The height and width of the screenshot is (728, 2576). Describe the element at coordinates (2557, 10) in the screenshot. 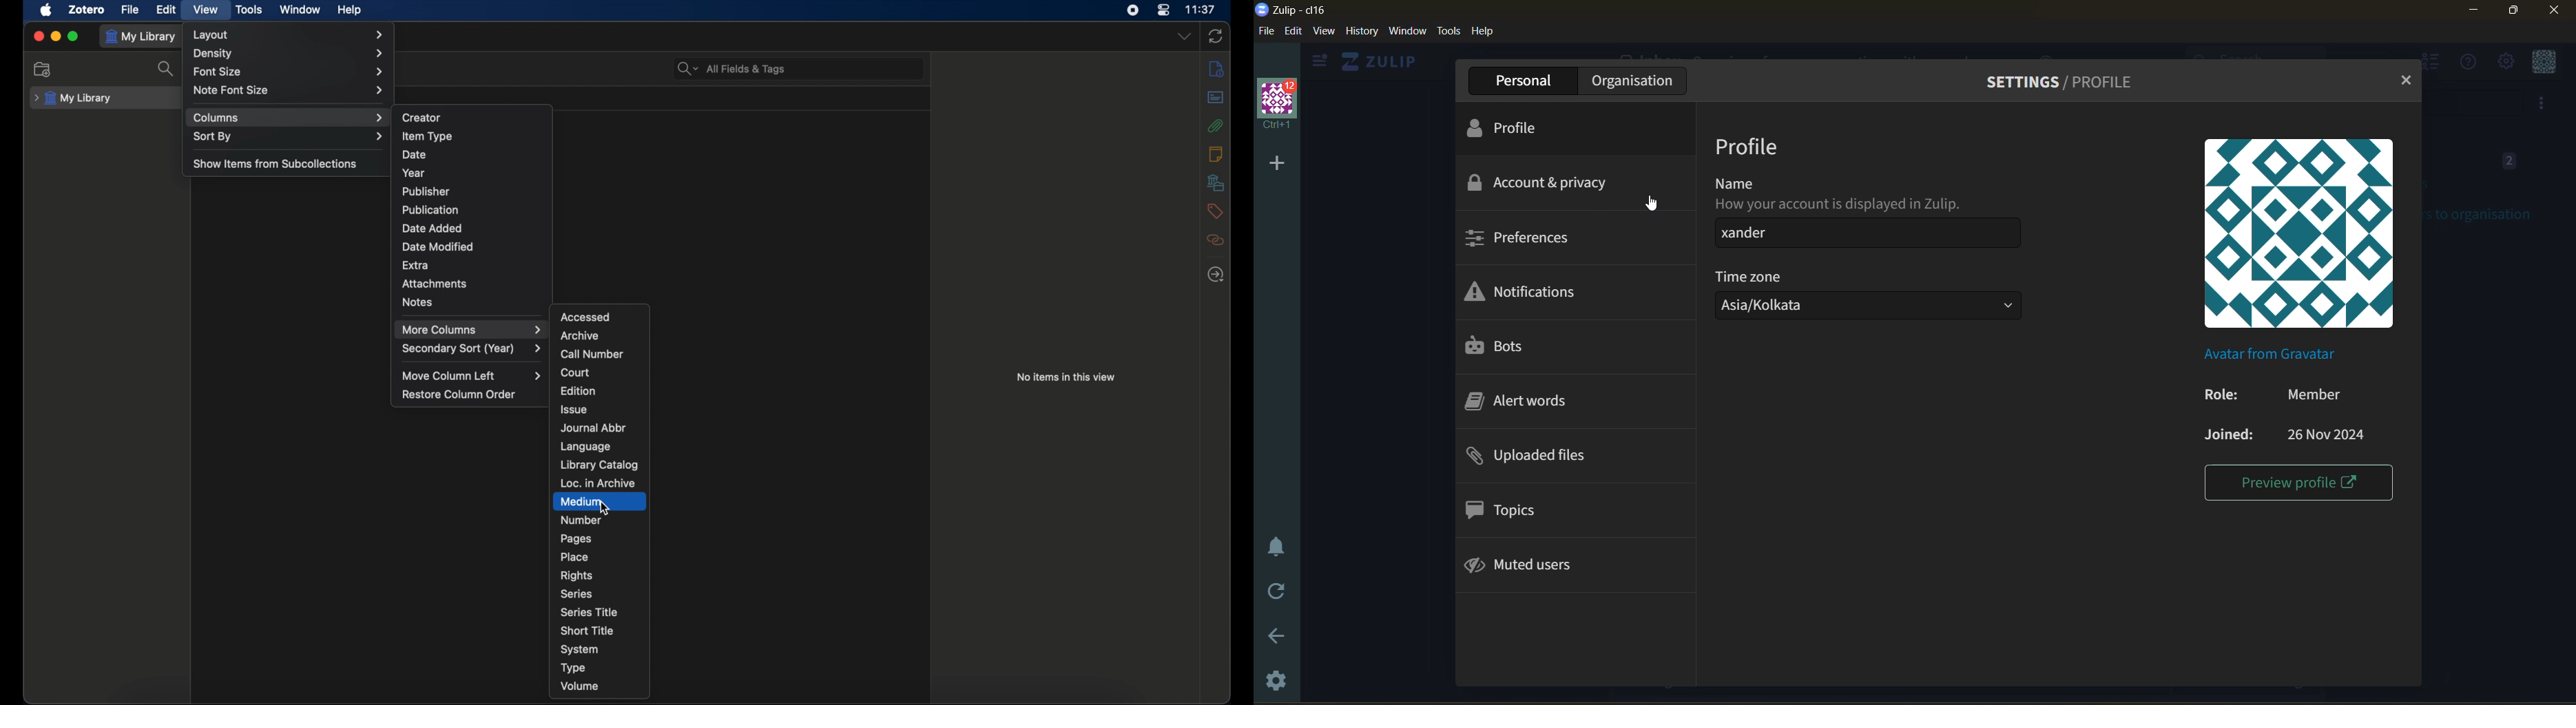

I see `close` at that location.